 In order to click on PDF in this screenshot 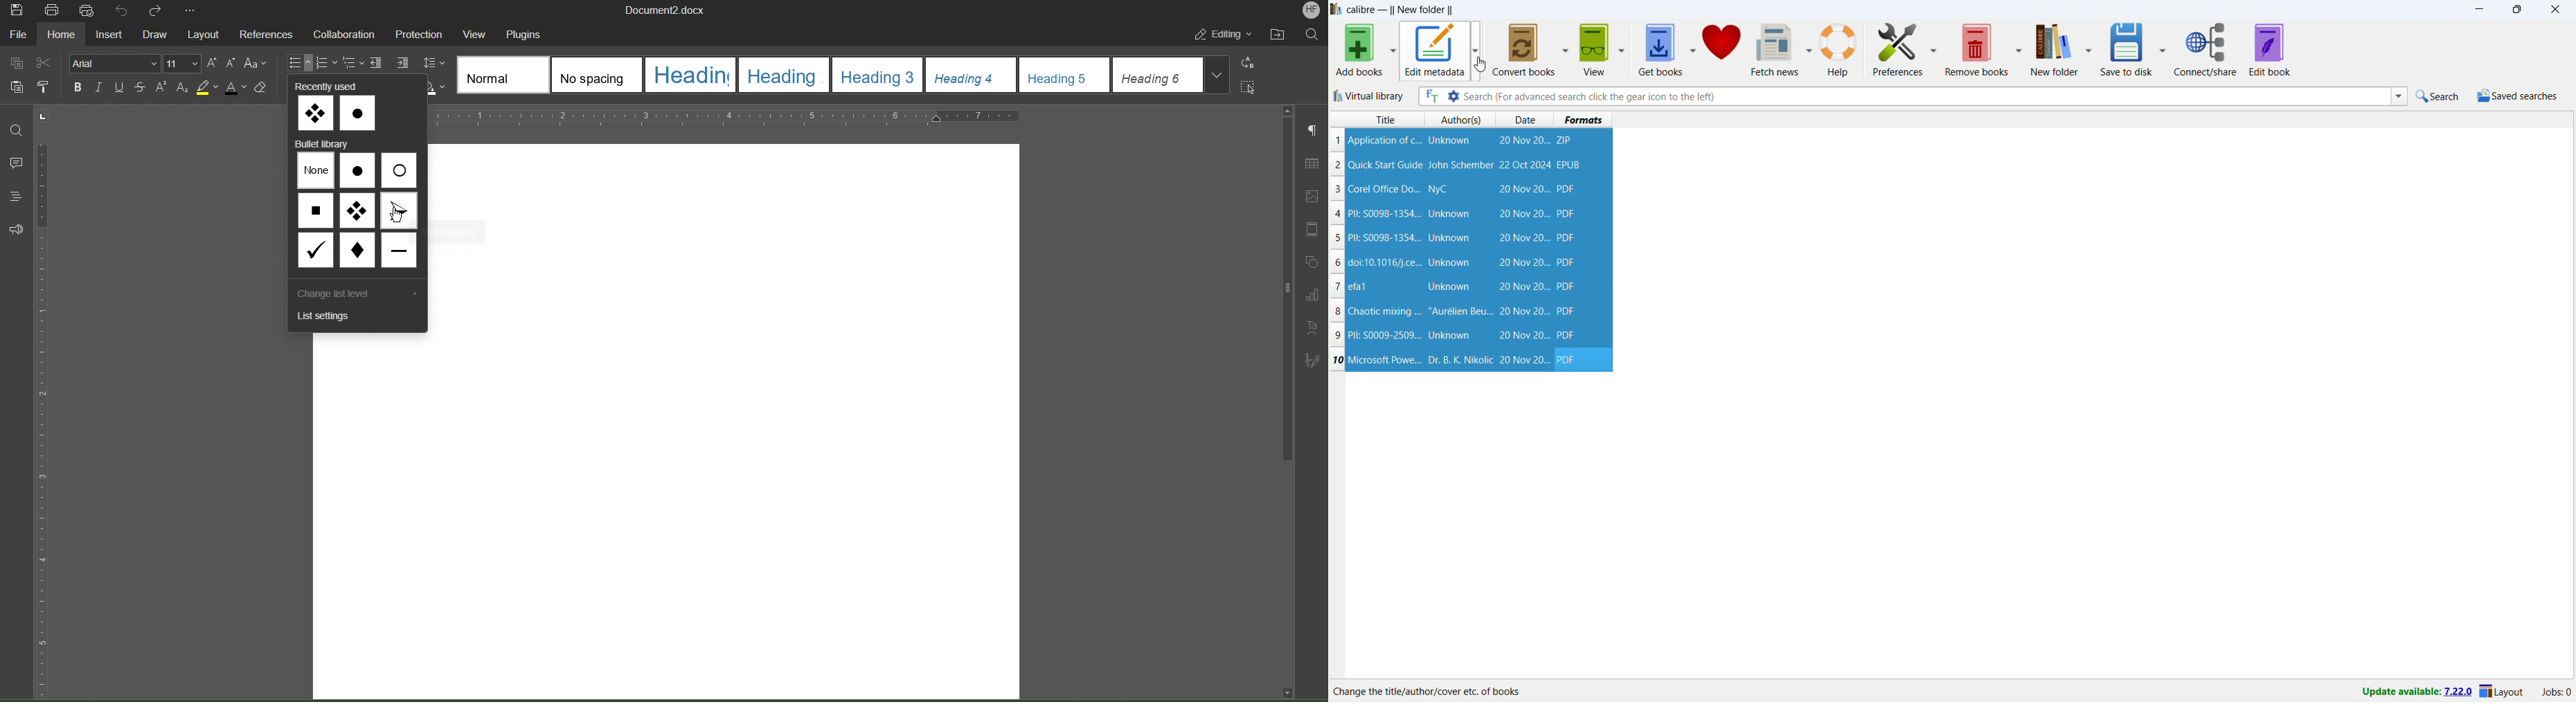, I will do `click(1567, 190)`.